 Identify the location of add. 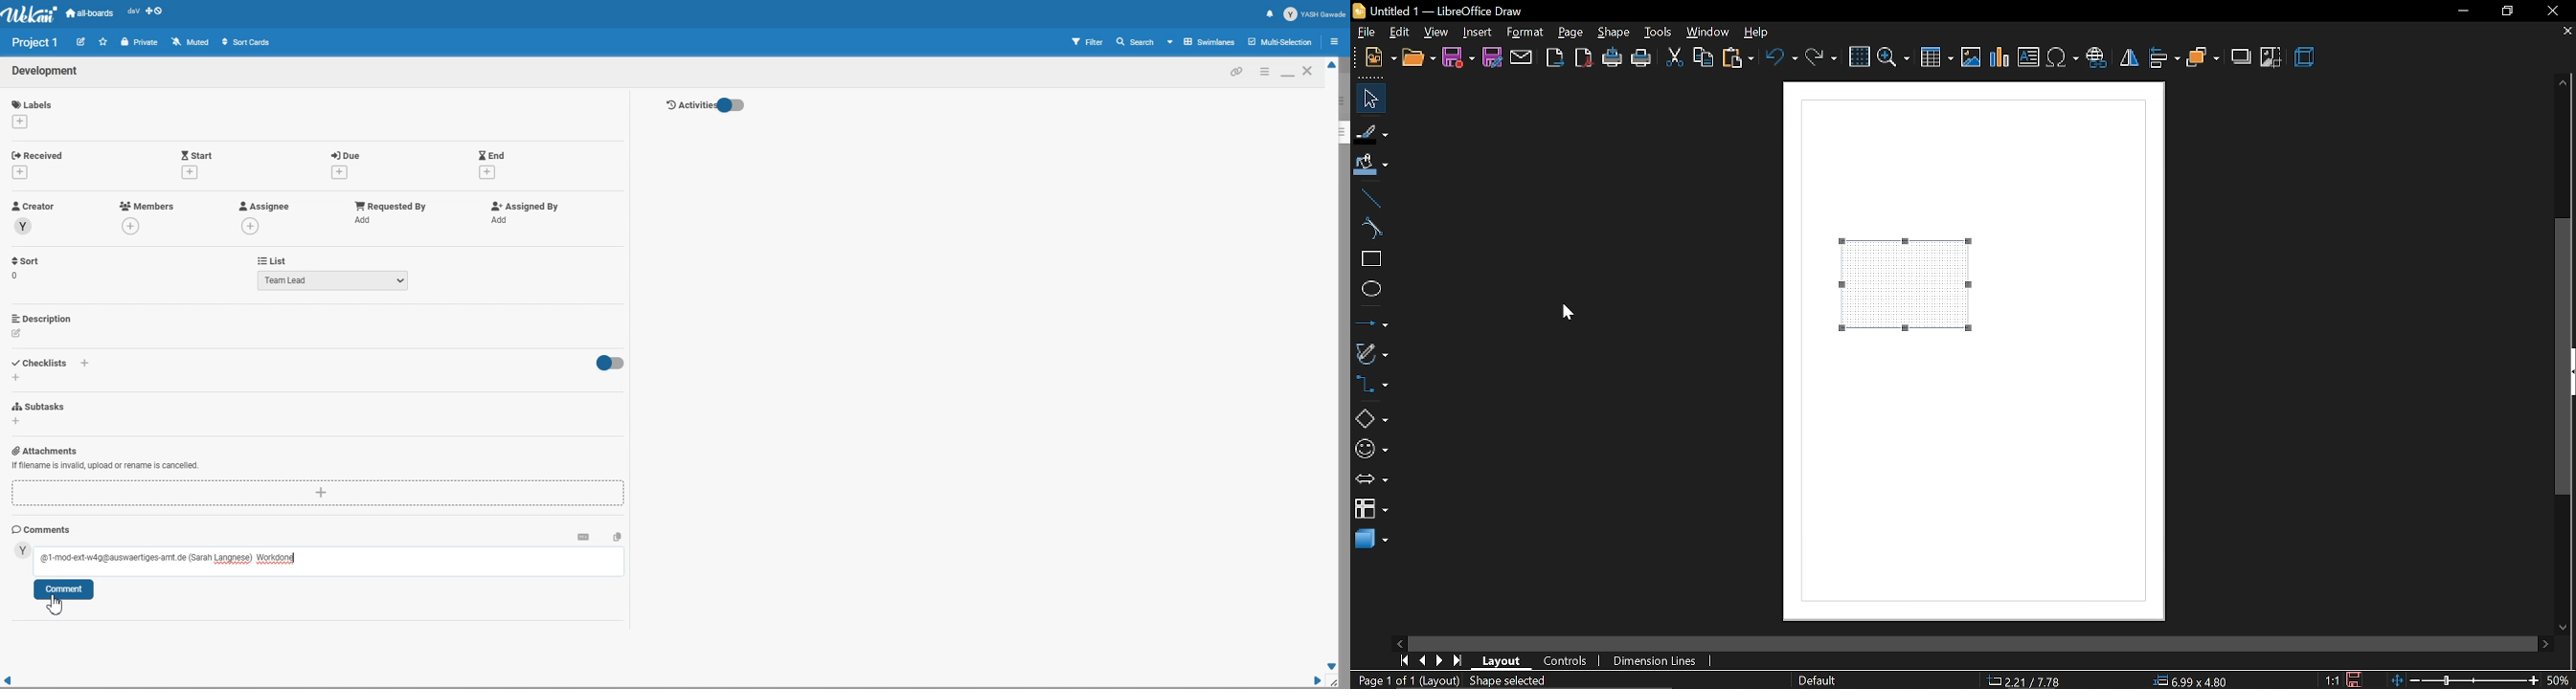
(252, 226).